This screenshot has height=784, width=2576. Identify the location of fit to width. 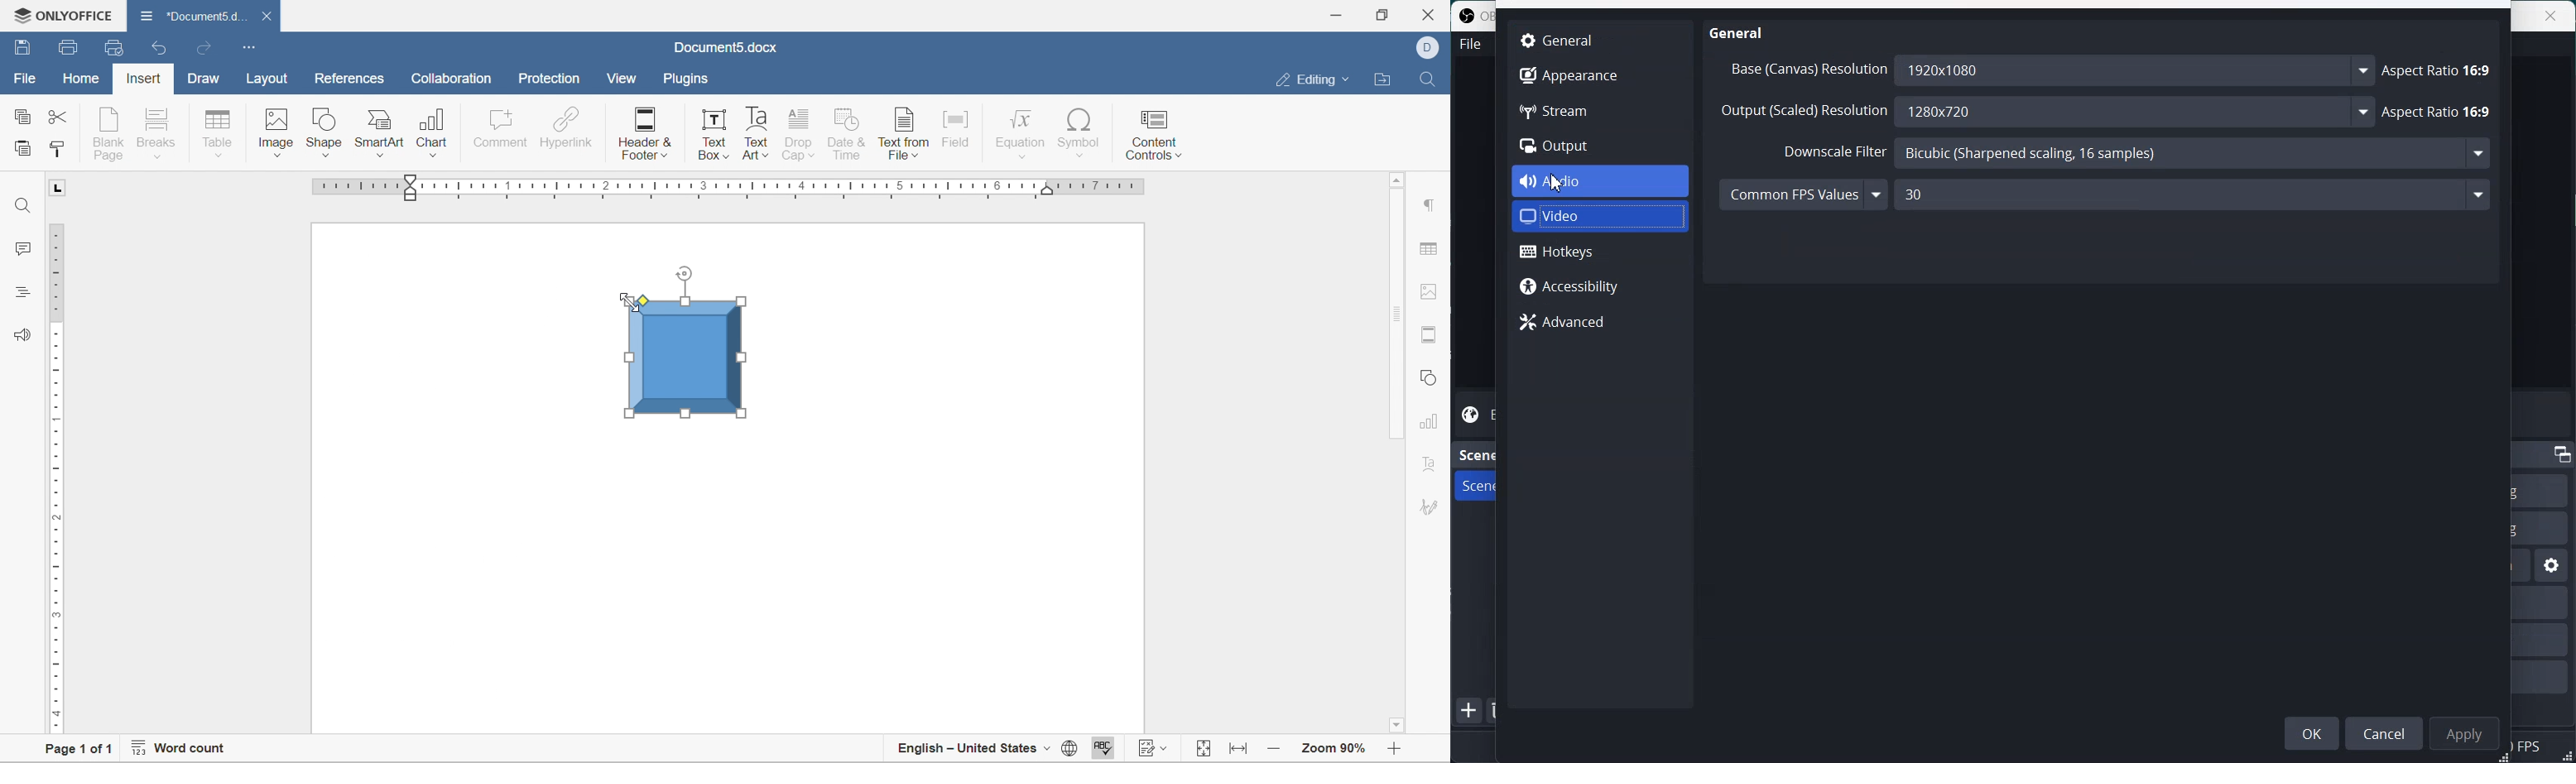
(1242, 752).